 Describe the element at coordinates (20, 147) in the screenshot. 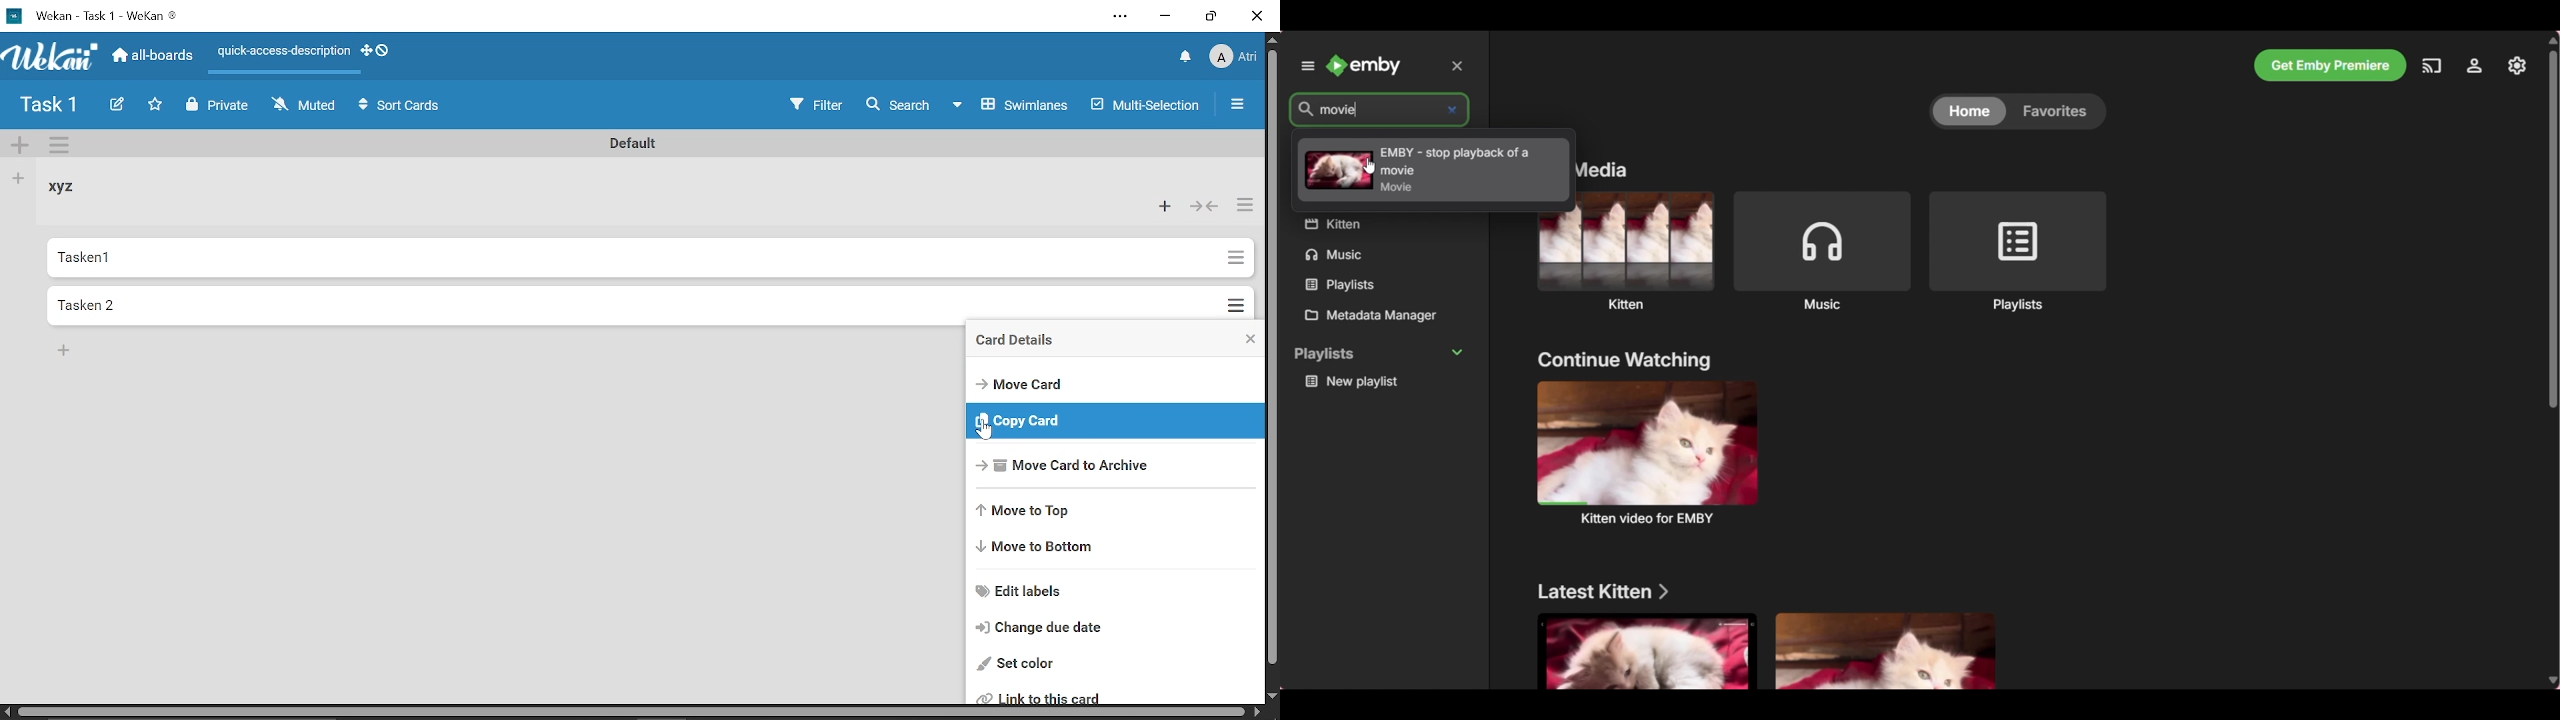

I see `Add swimlane` at that location.